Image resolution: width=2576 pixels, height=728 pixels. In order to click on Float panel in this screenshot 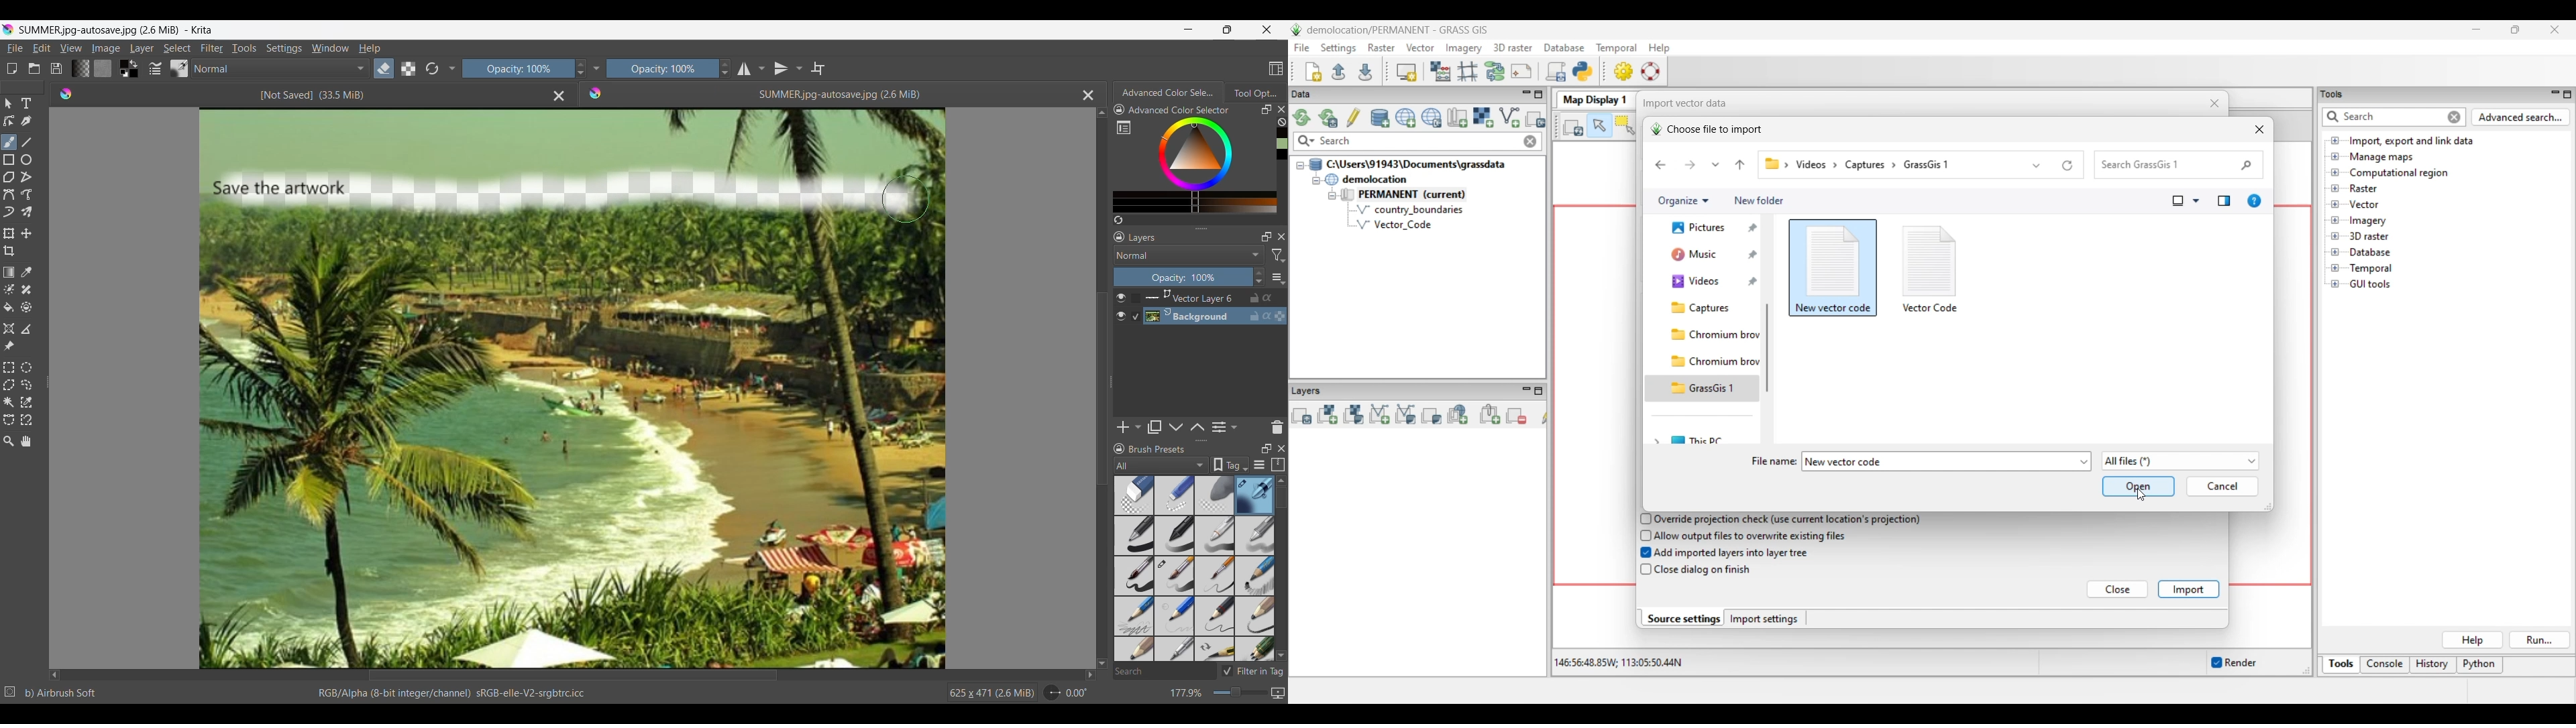, I will do `click(1265, 449)`.